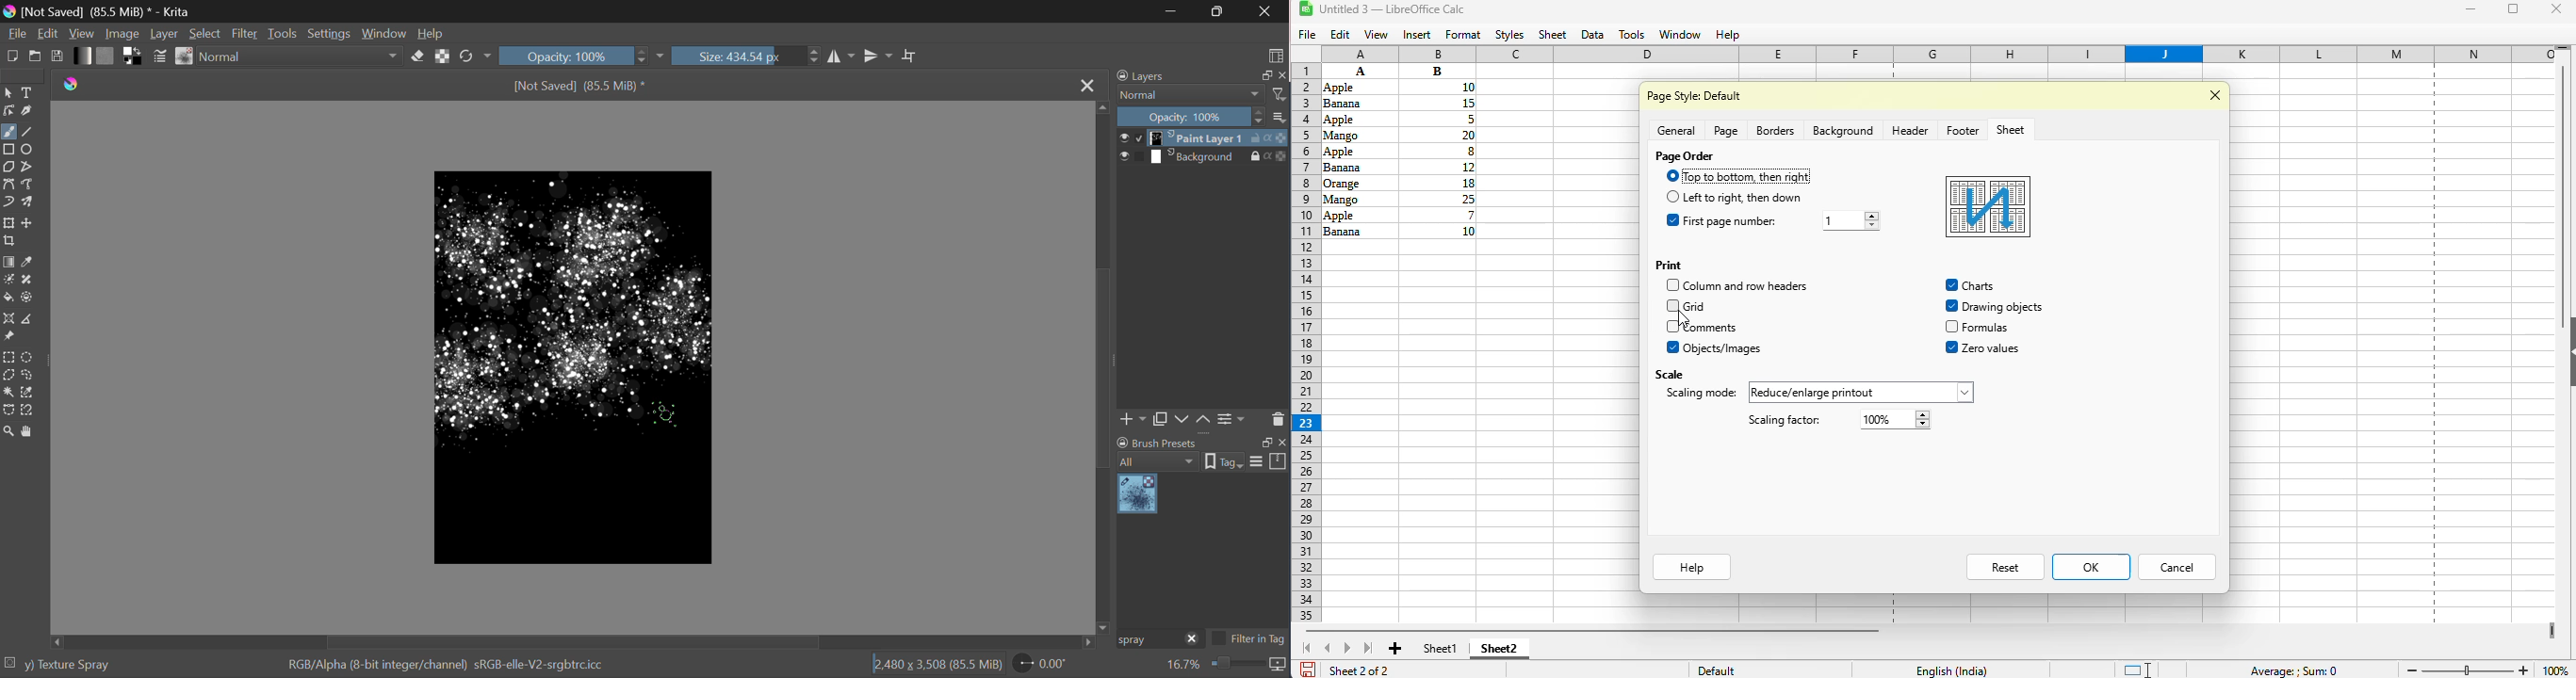 This screenshot has height=700, width=2576. Describe the element at coordinates (1716, 670) in the screenshot. I see `default` at that location.